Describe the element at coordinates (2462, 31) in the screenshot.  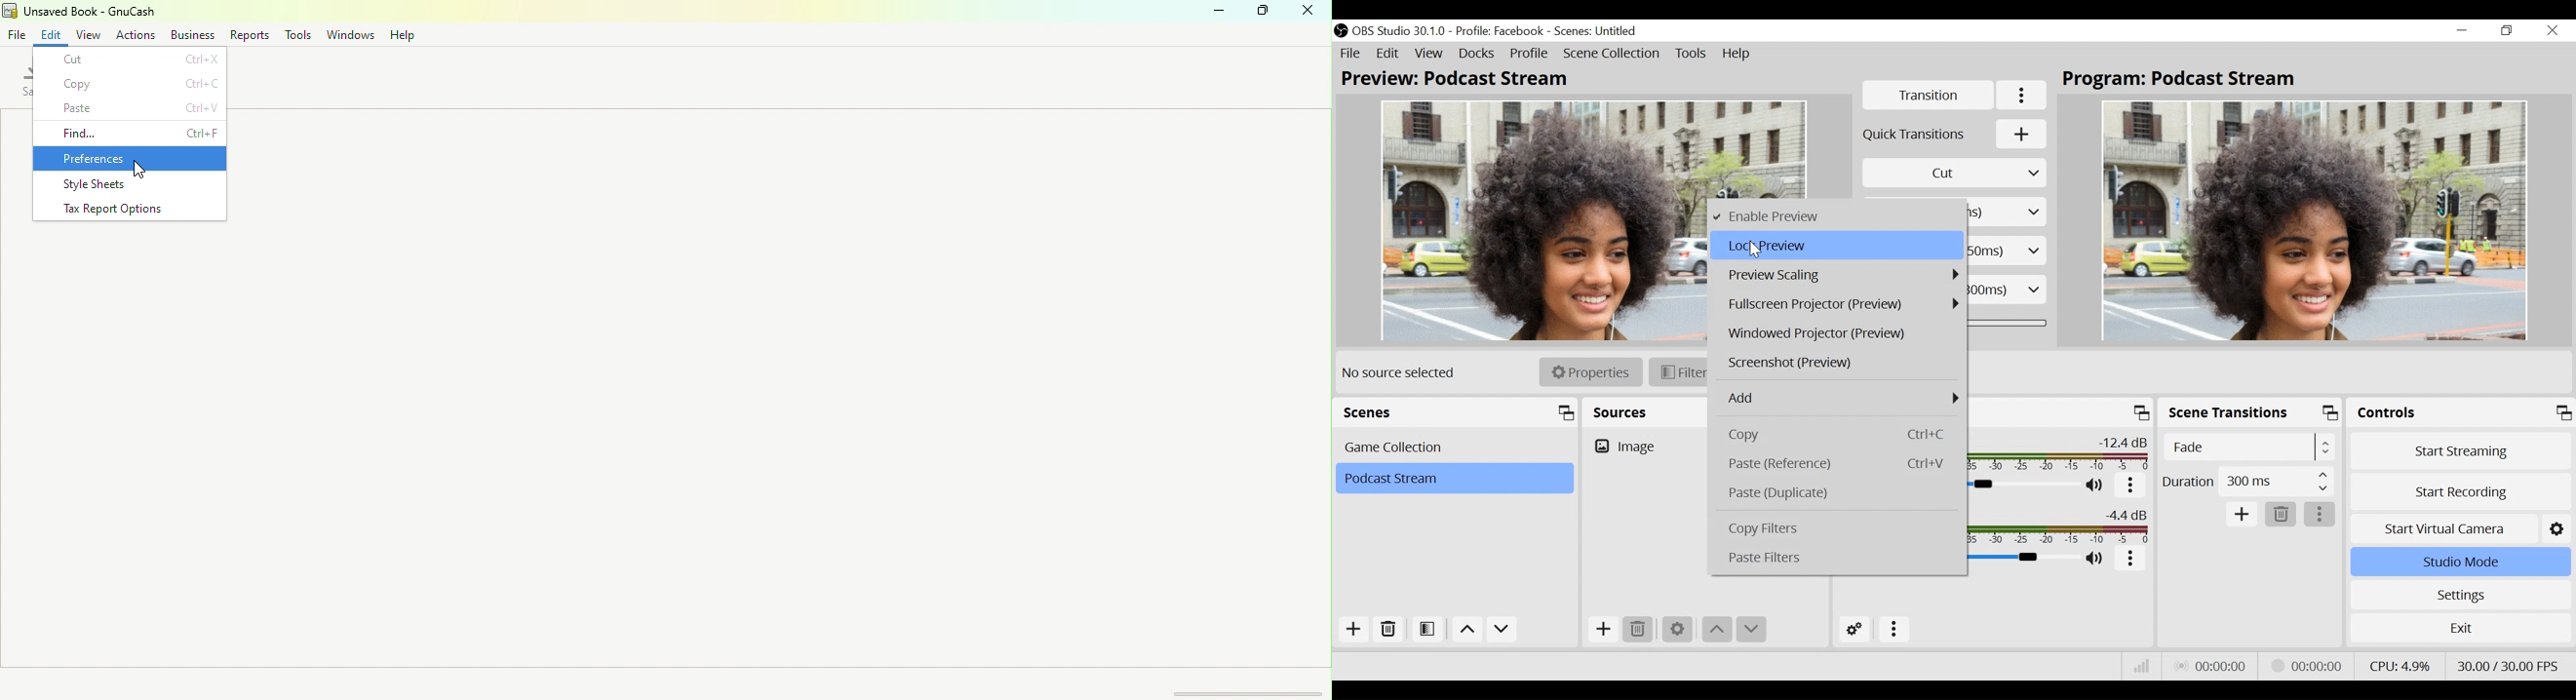
I see `minimize` at that location.